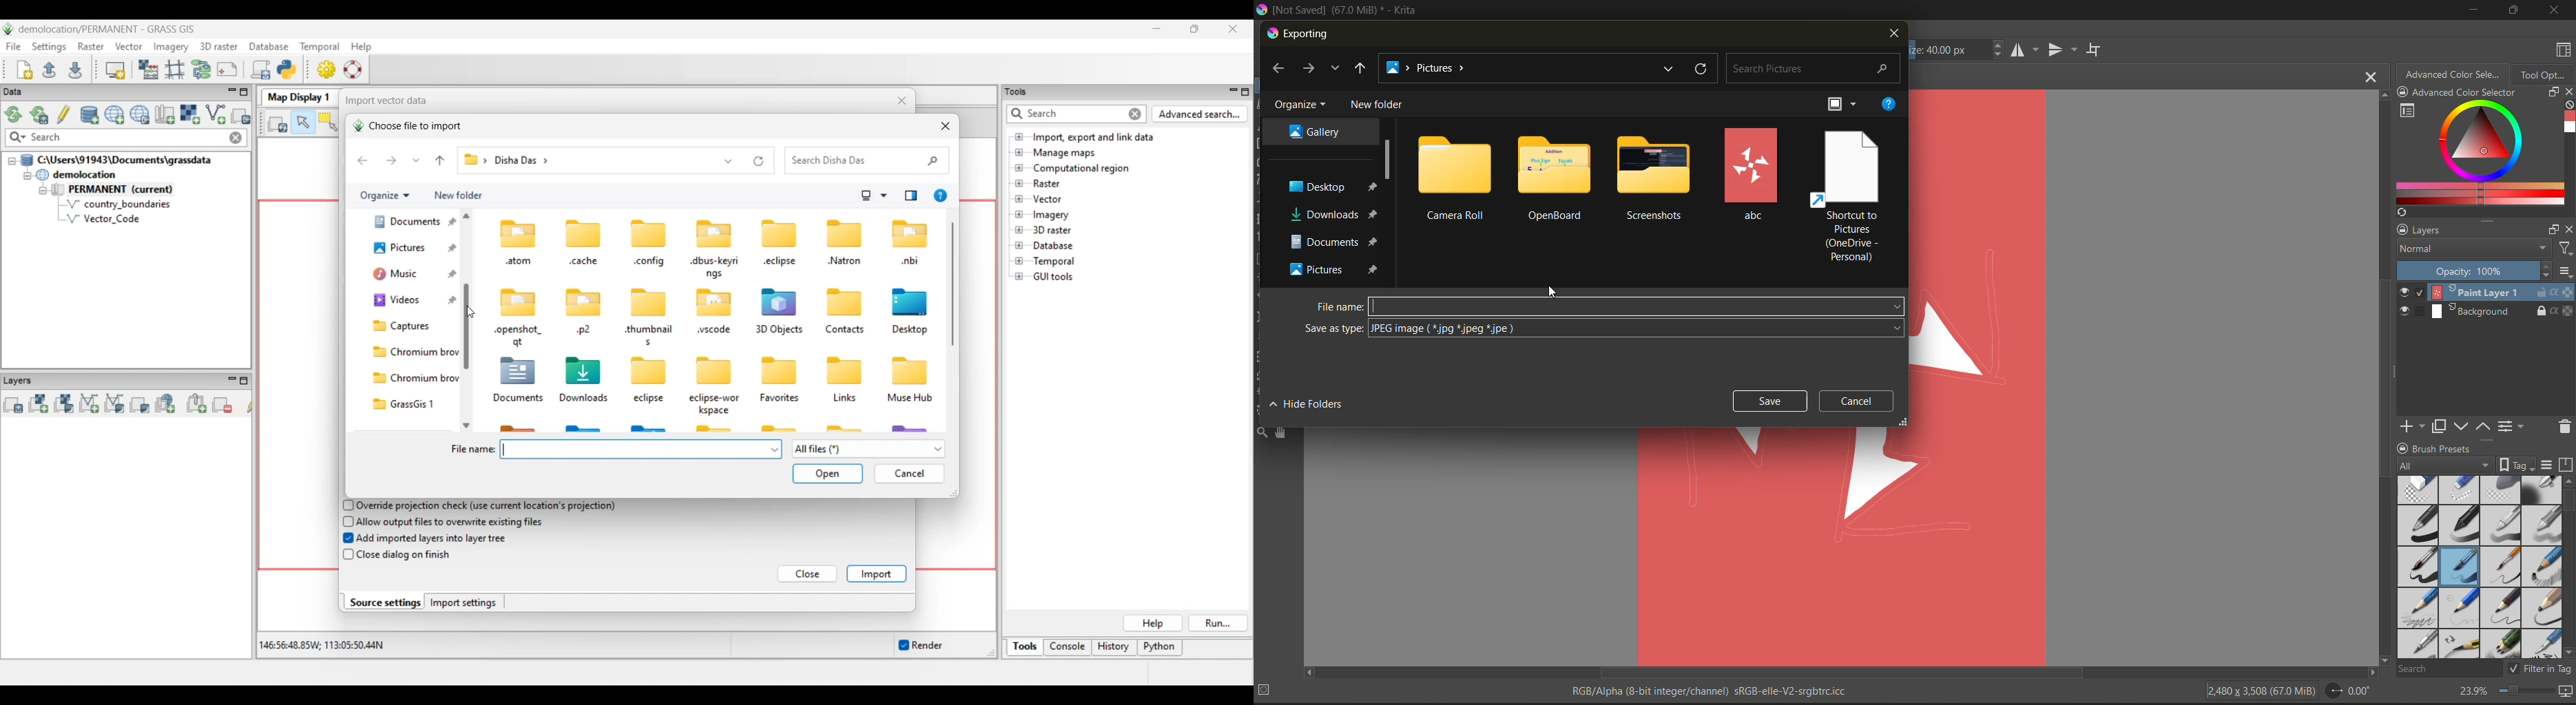 The image size is (2576, 728). I want to click on search, so click(1814, 69).